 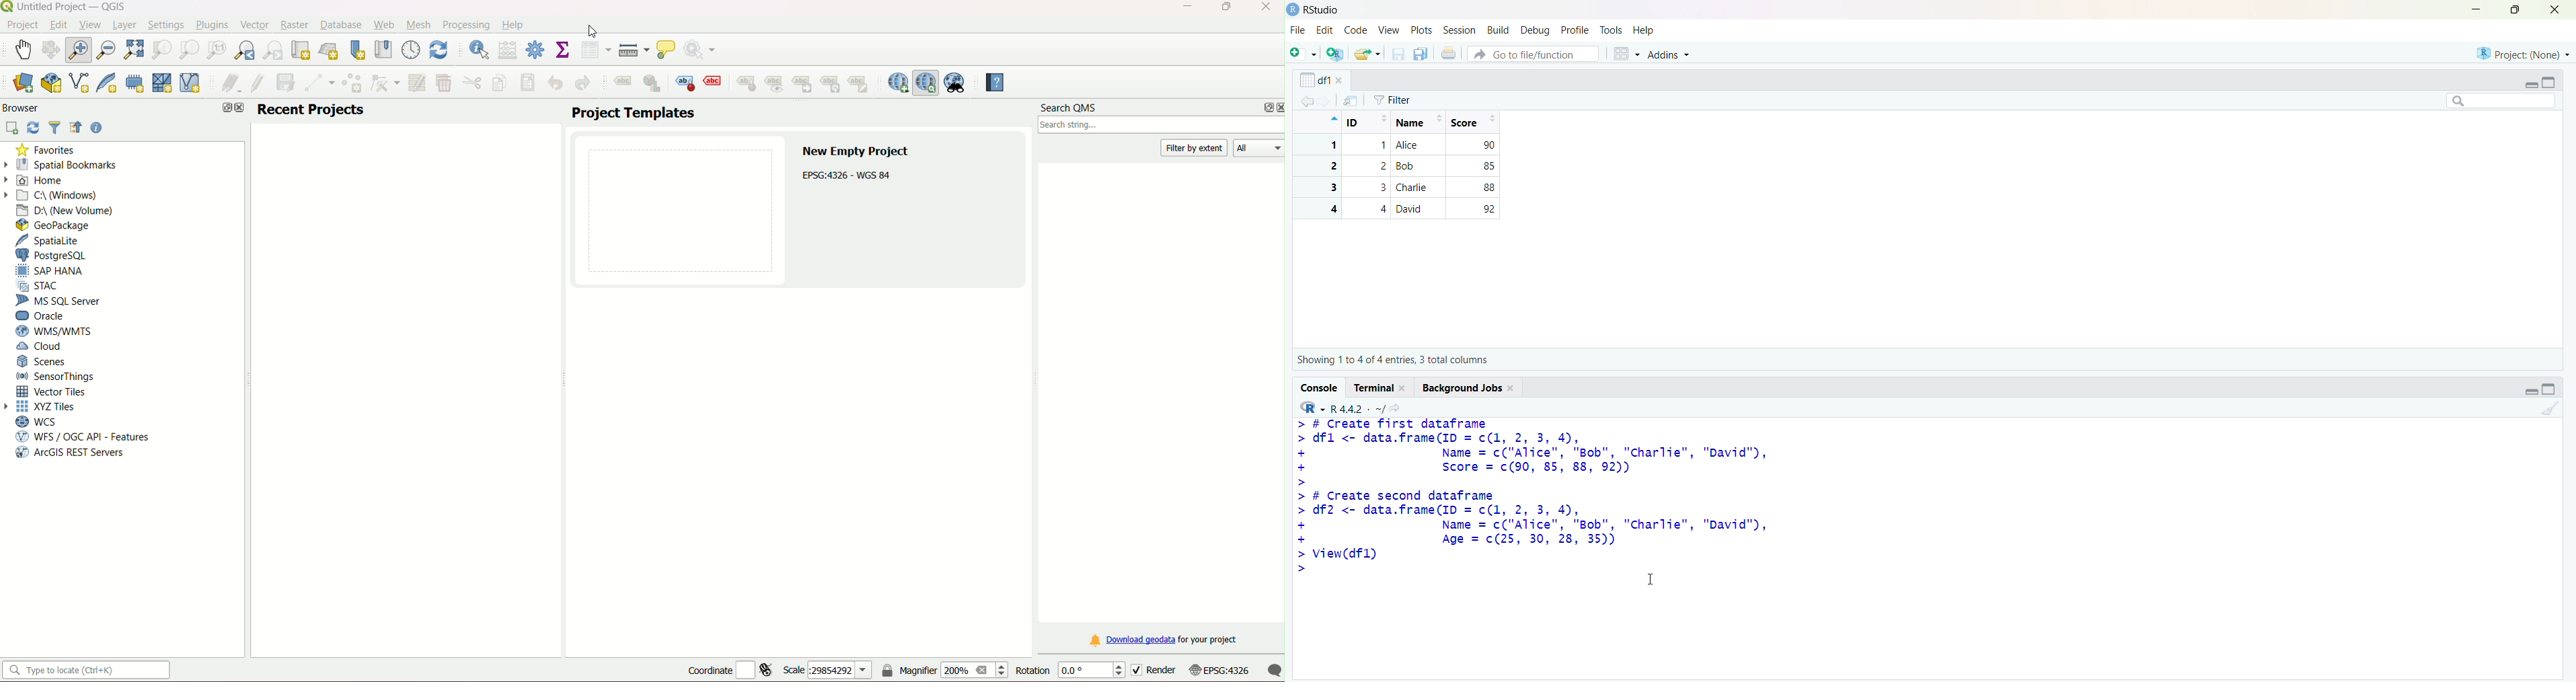 I want to click on backward, so click(x=1306, y=101).